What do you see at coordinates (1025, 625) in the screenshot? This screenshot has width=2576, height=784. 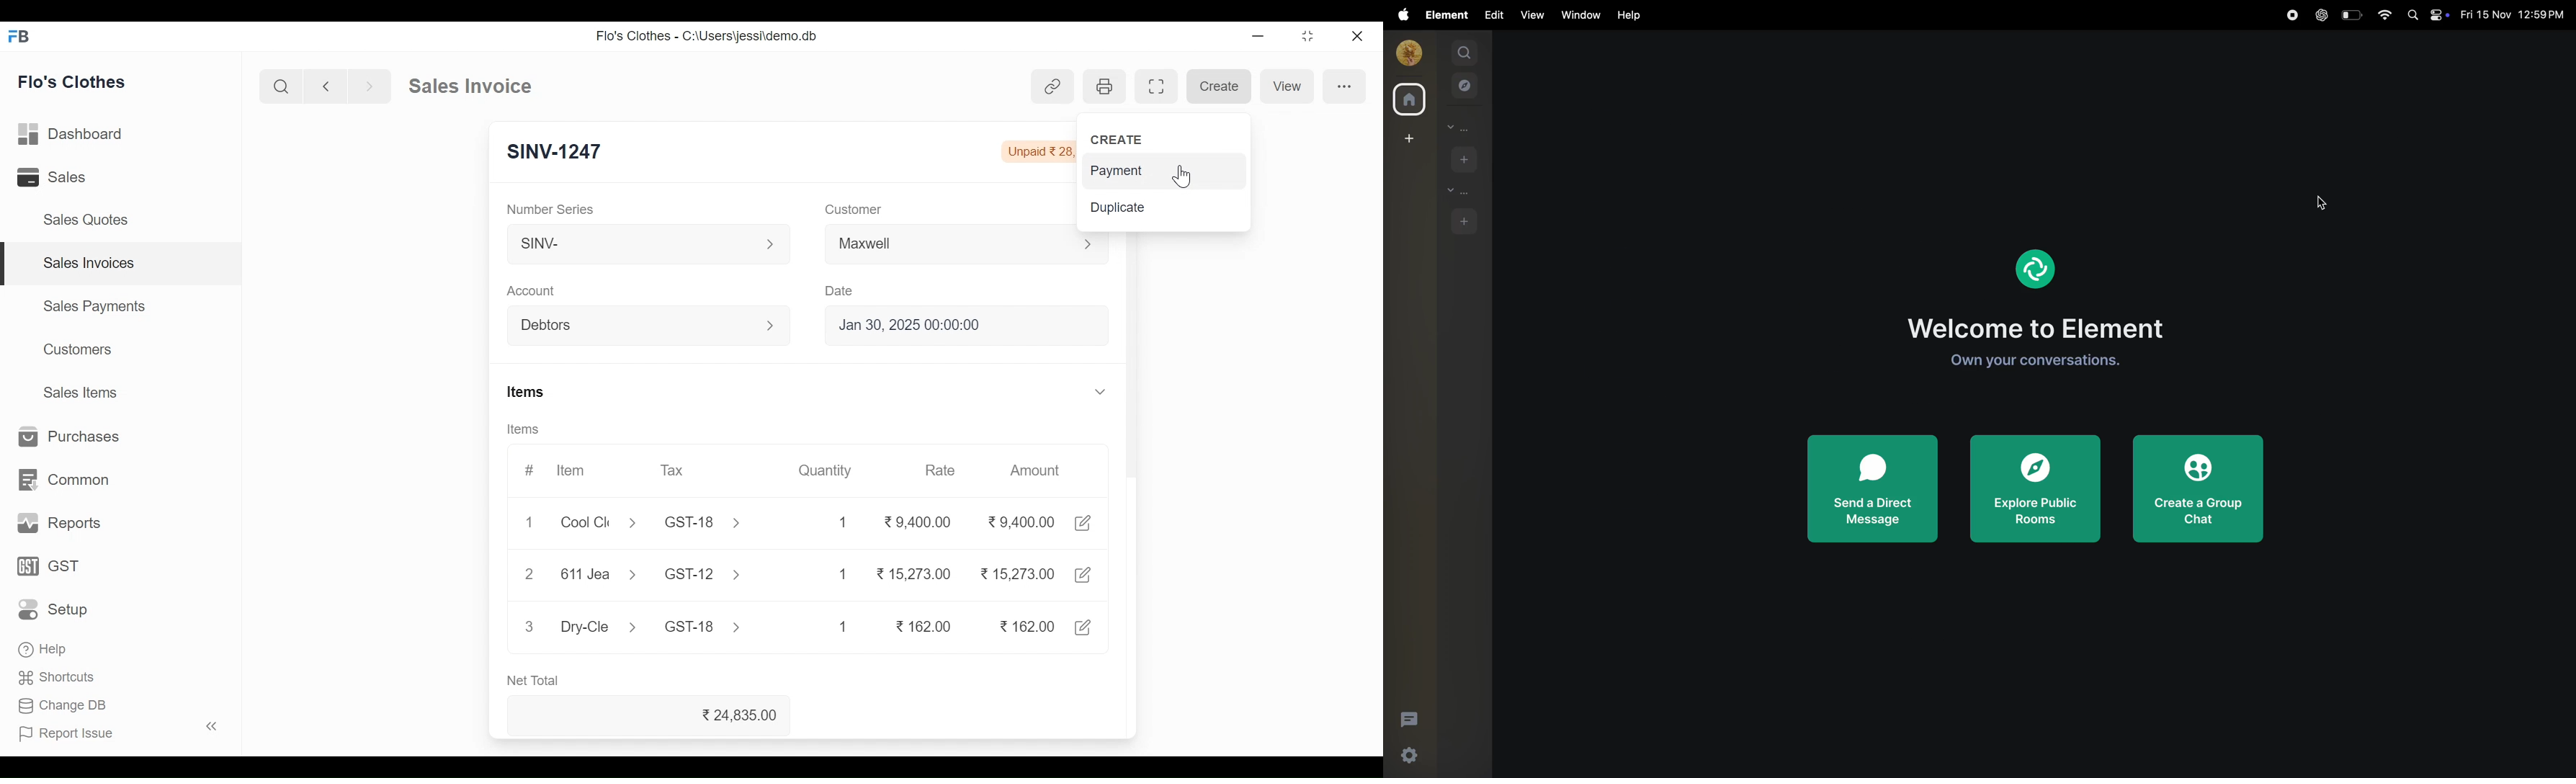 I see `162.00` at bounding box center [1025, 625].